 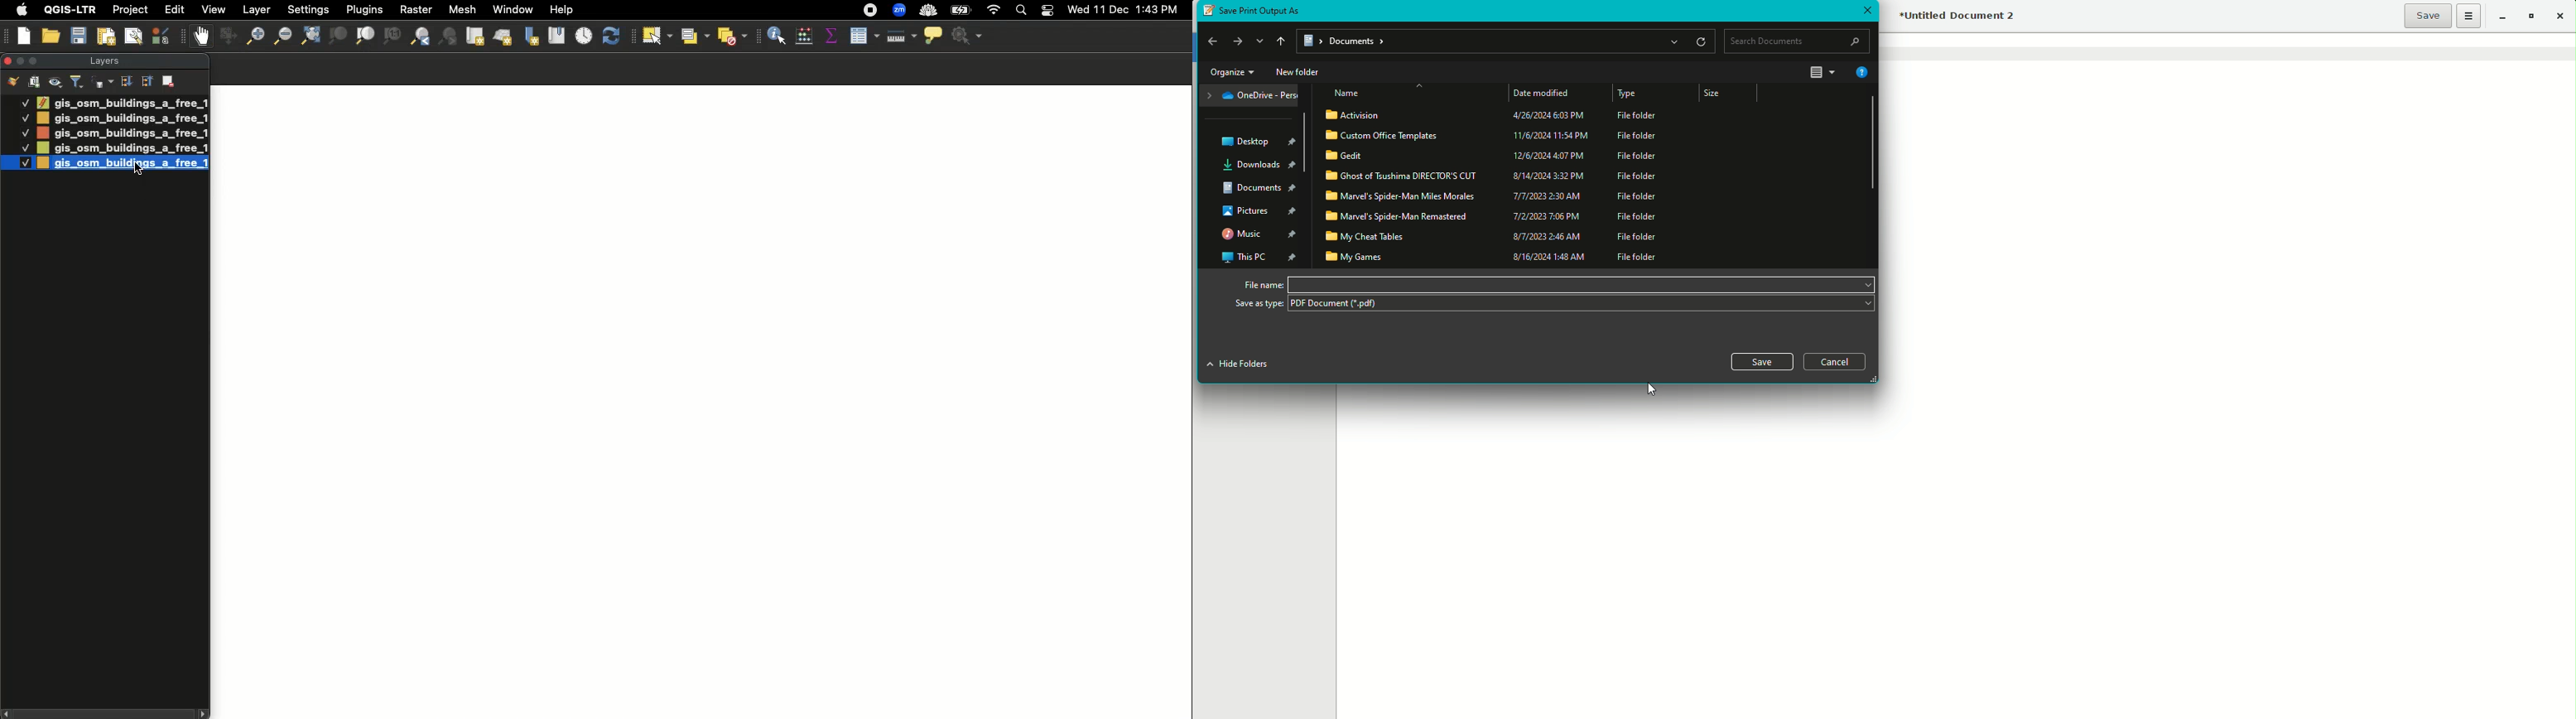 What do you see at coordinates (964, 9) in the screenshot?
I see `battery` at bounding box center [964, 9].